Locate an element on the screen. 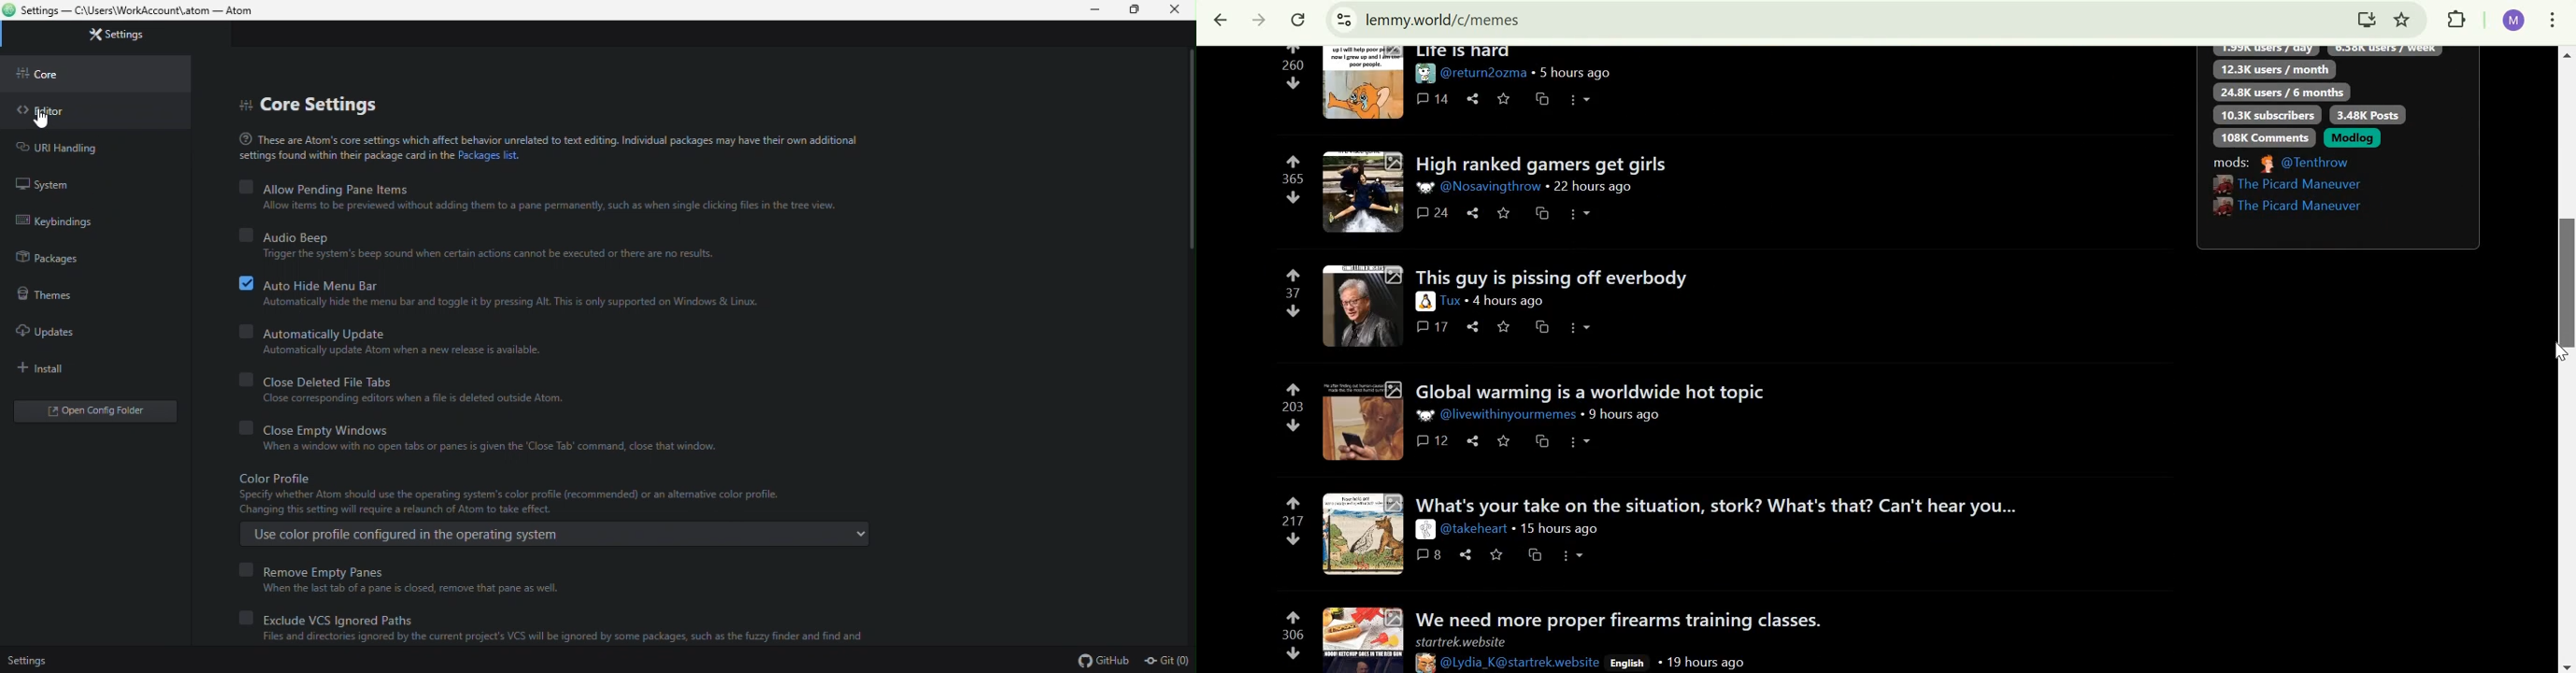  picture is located at coordinates (1425, 530).